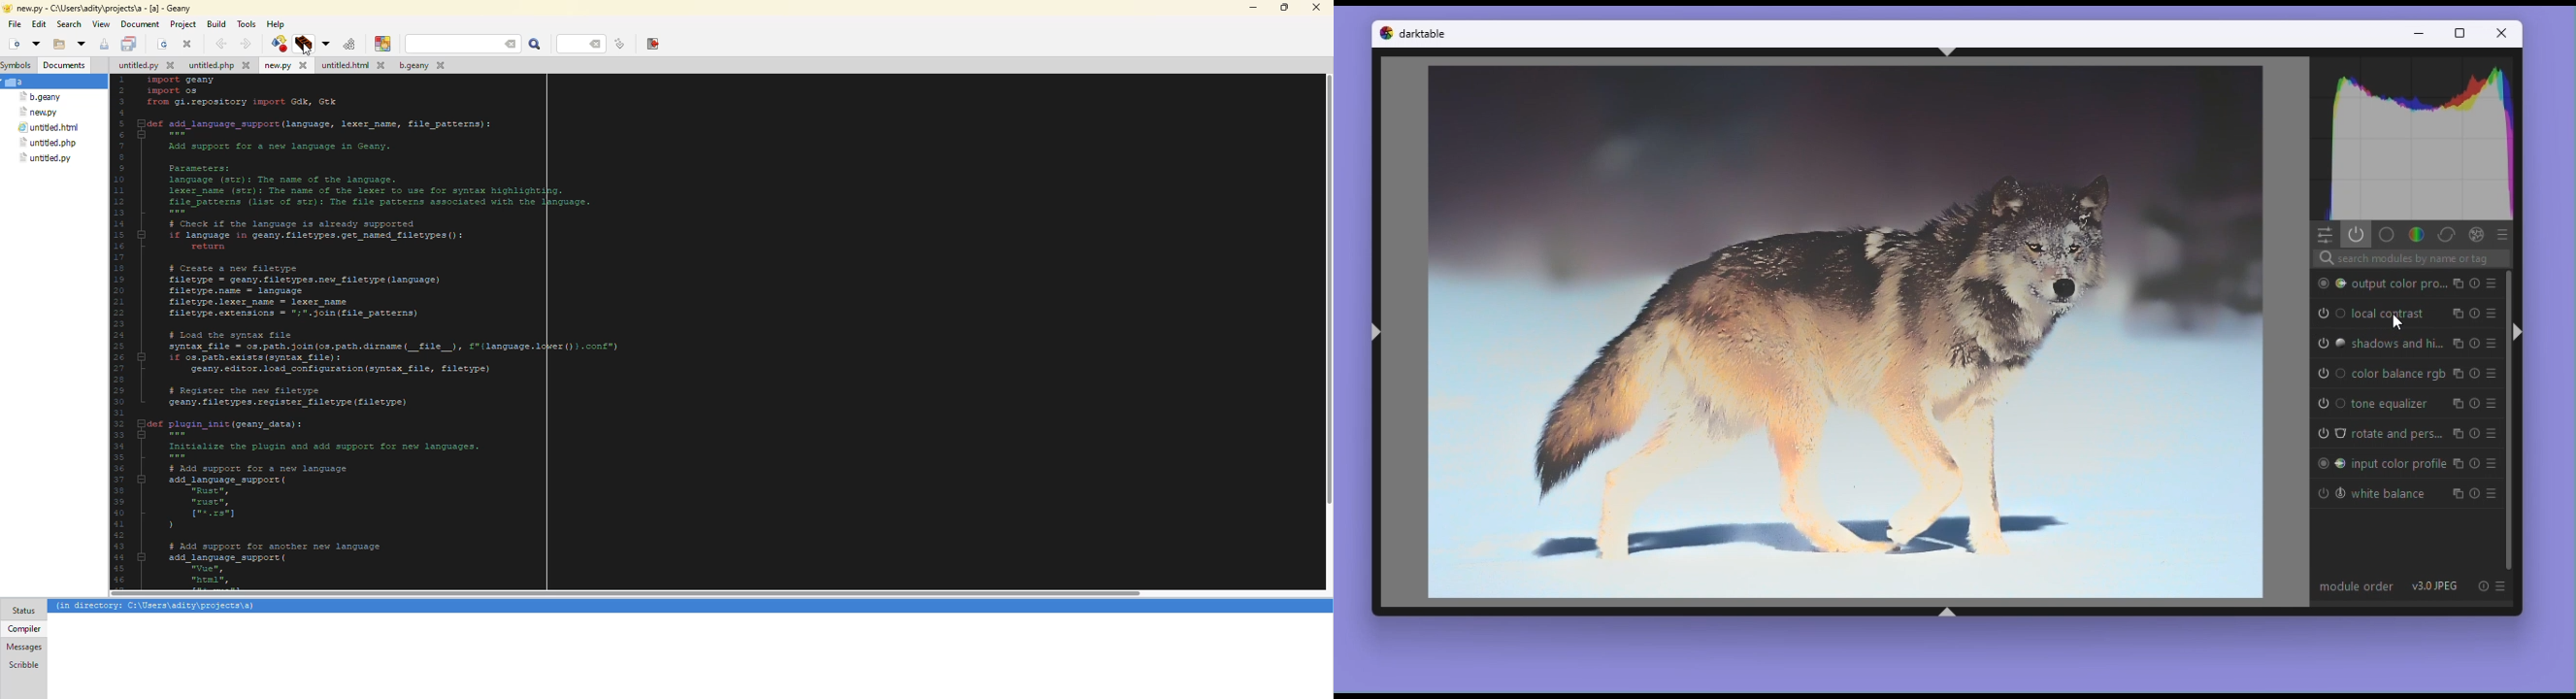  What do you see at coordinates (2457, 402) in the screenshot?
I see `Multiple instance actions` at bounding box center [2457, 402].